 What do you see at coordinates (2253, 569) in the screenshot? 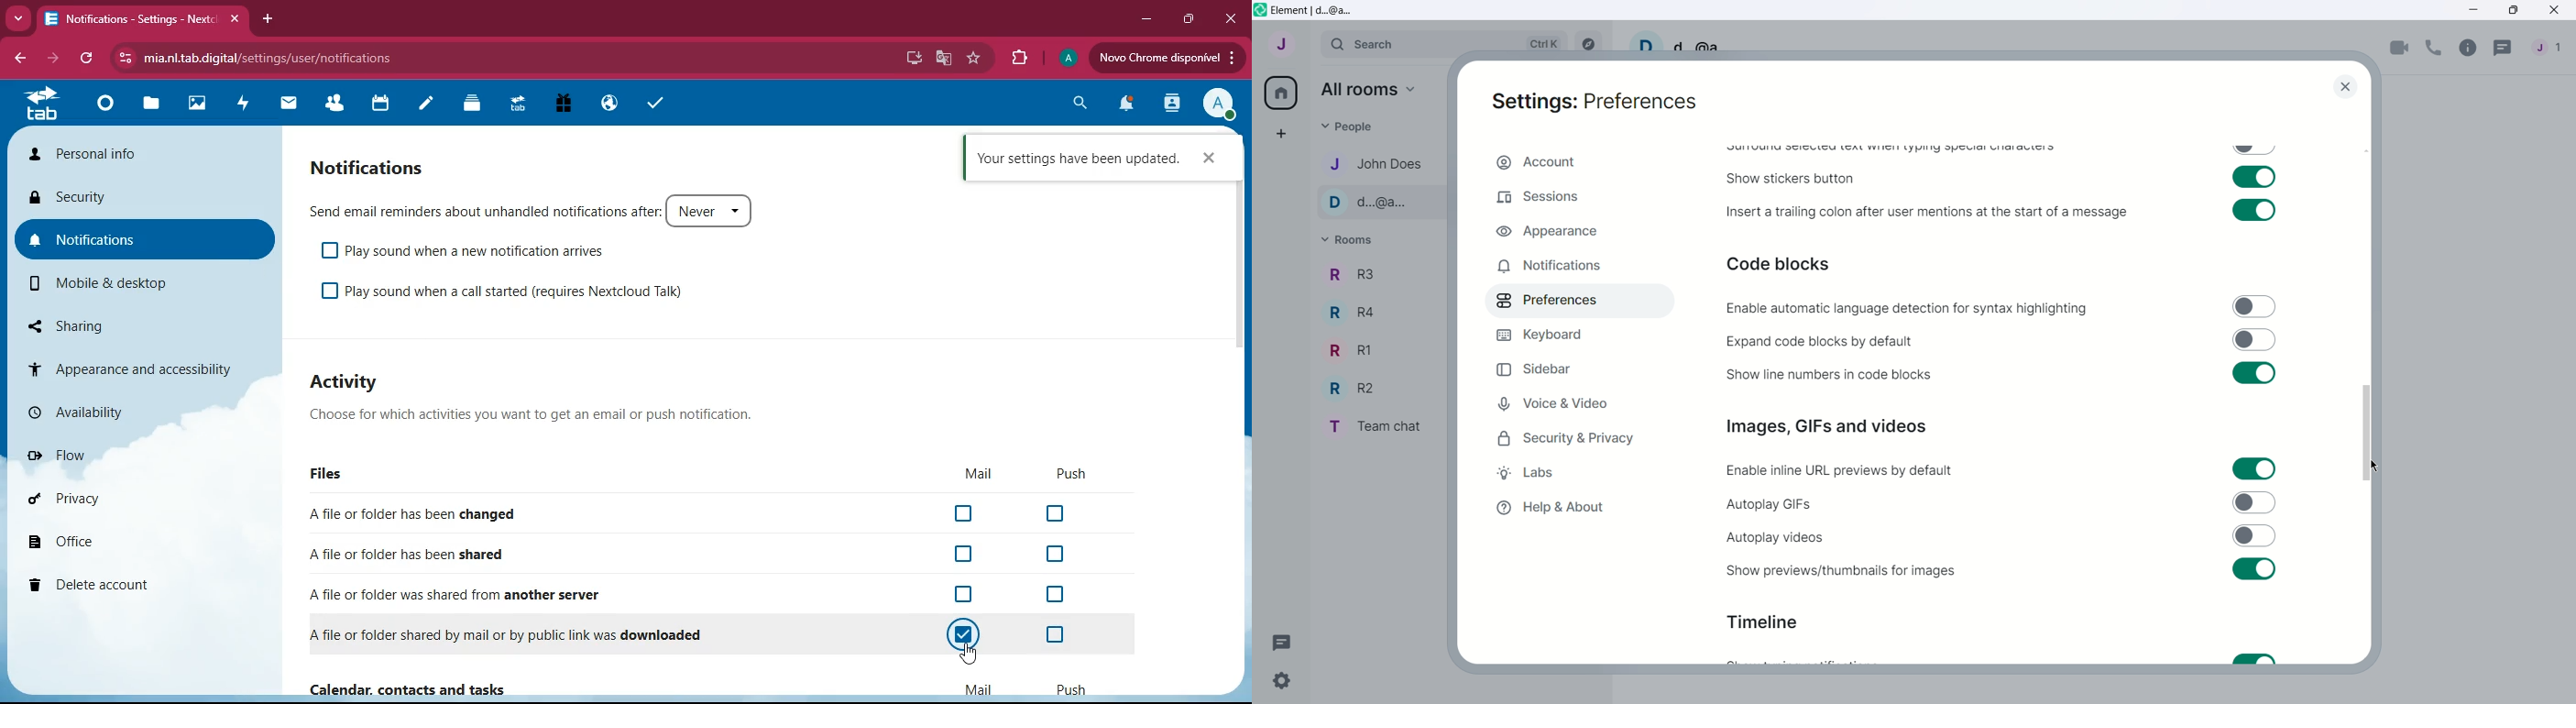
I see `Toggle switch on for sure previews/thumbnails for images` at bounding box center [2253, 569].